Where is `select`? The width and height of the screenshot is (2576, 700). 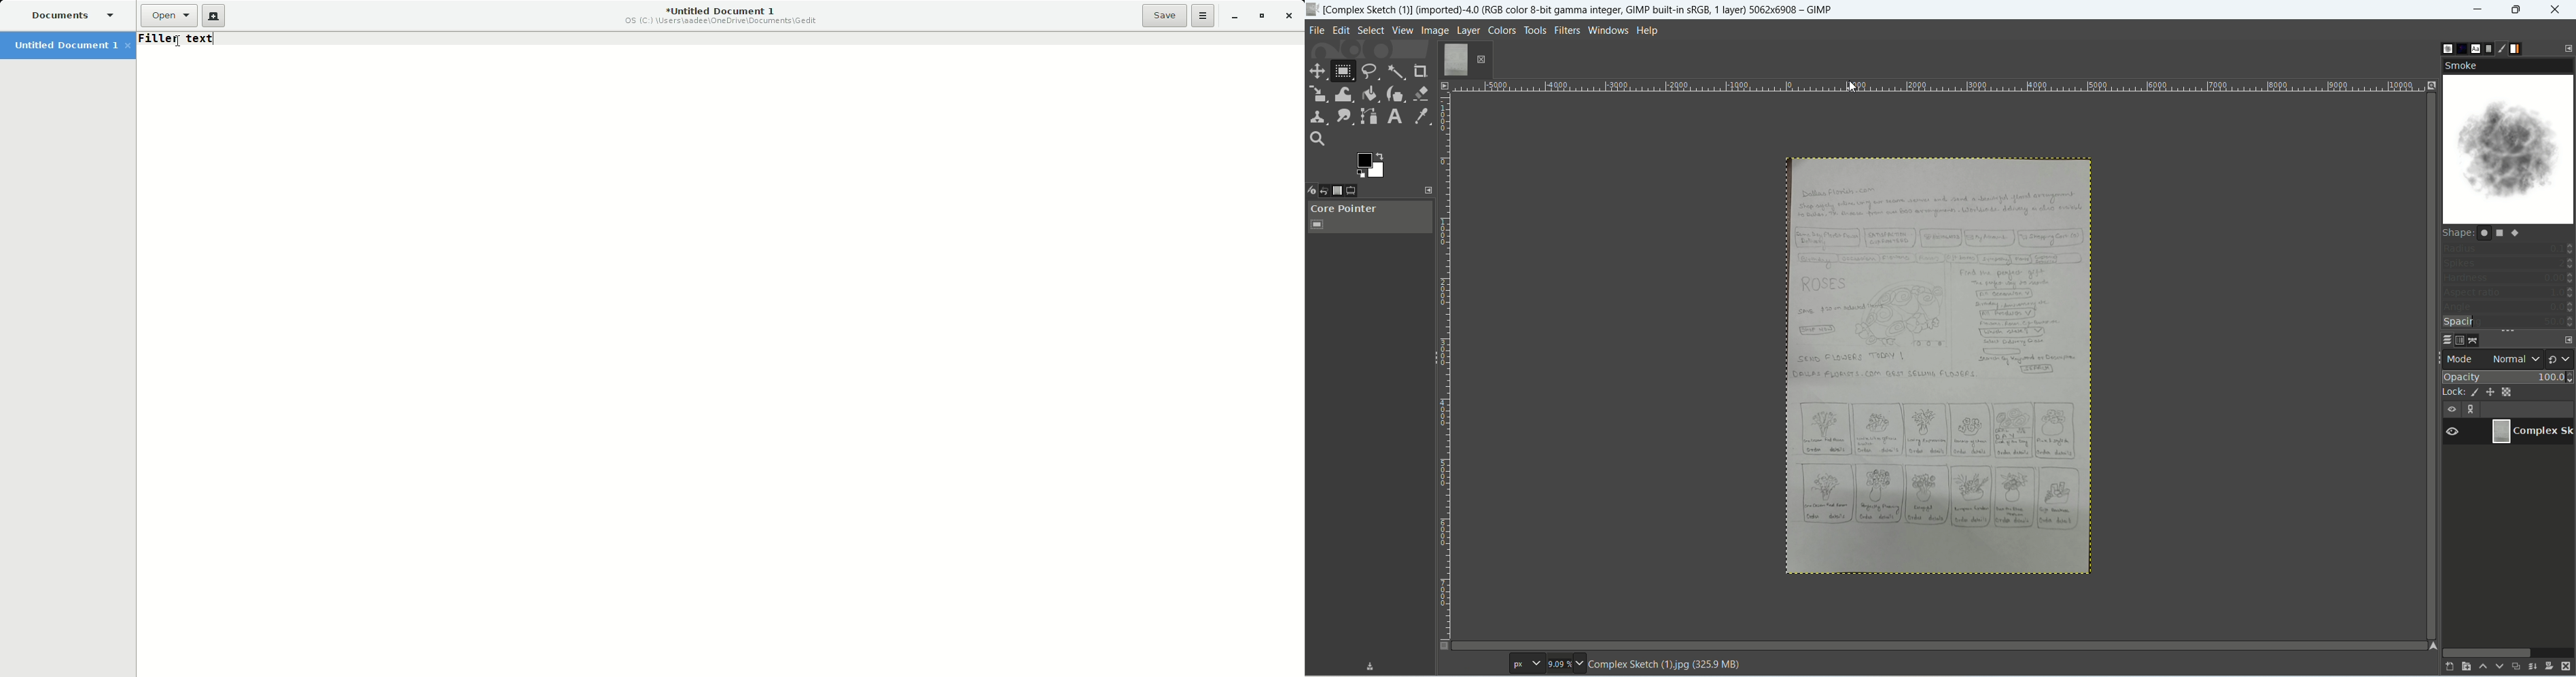
select is located at coordinates (1371, 30).